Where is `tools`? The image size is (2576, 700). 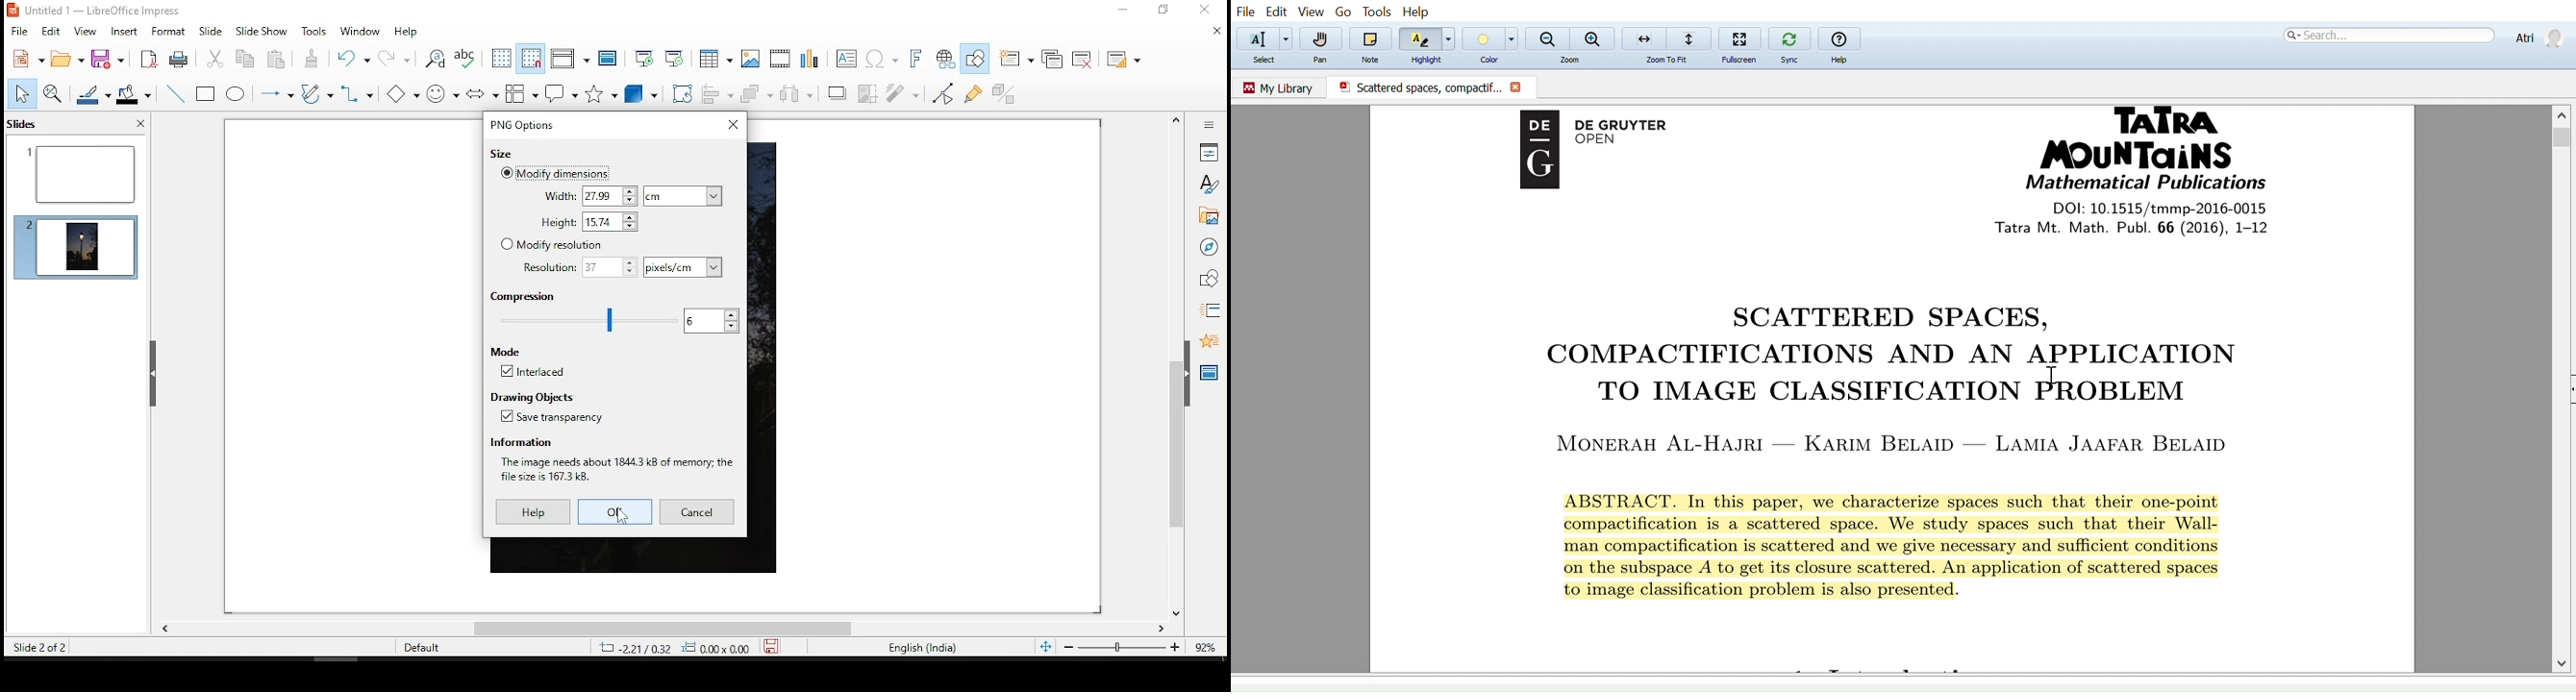 tools is located at coordinates (318, 35).